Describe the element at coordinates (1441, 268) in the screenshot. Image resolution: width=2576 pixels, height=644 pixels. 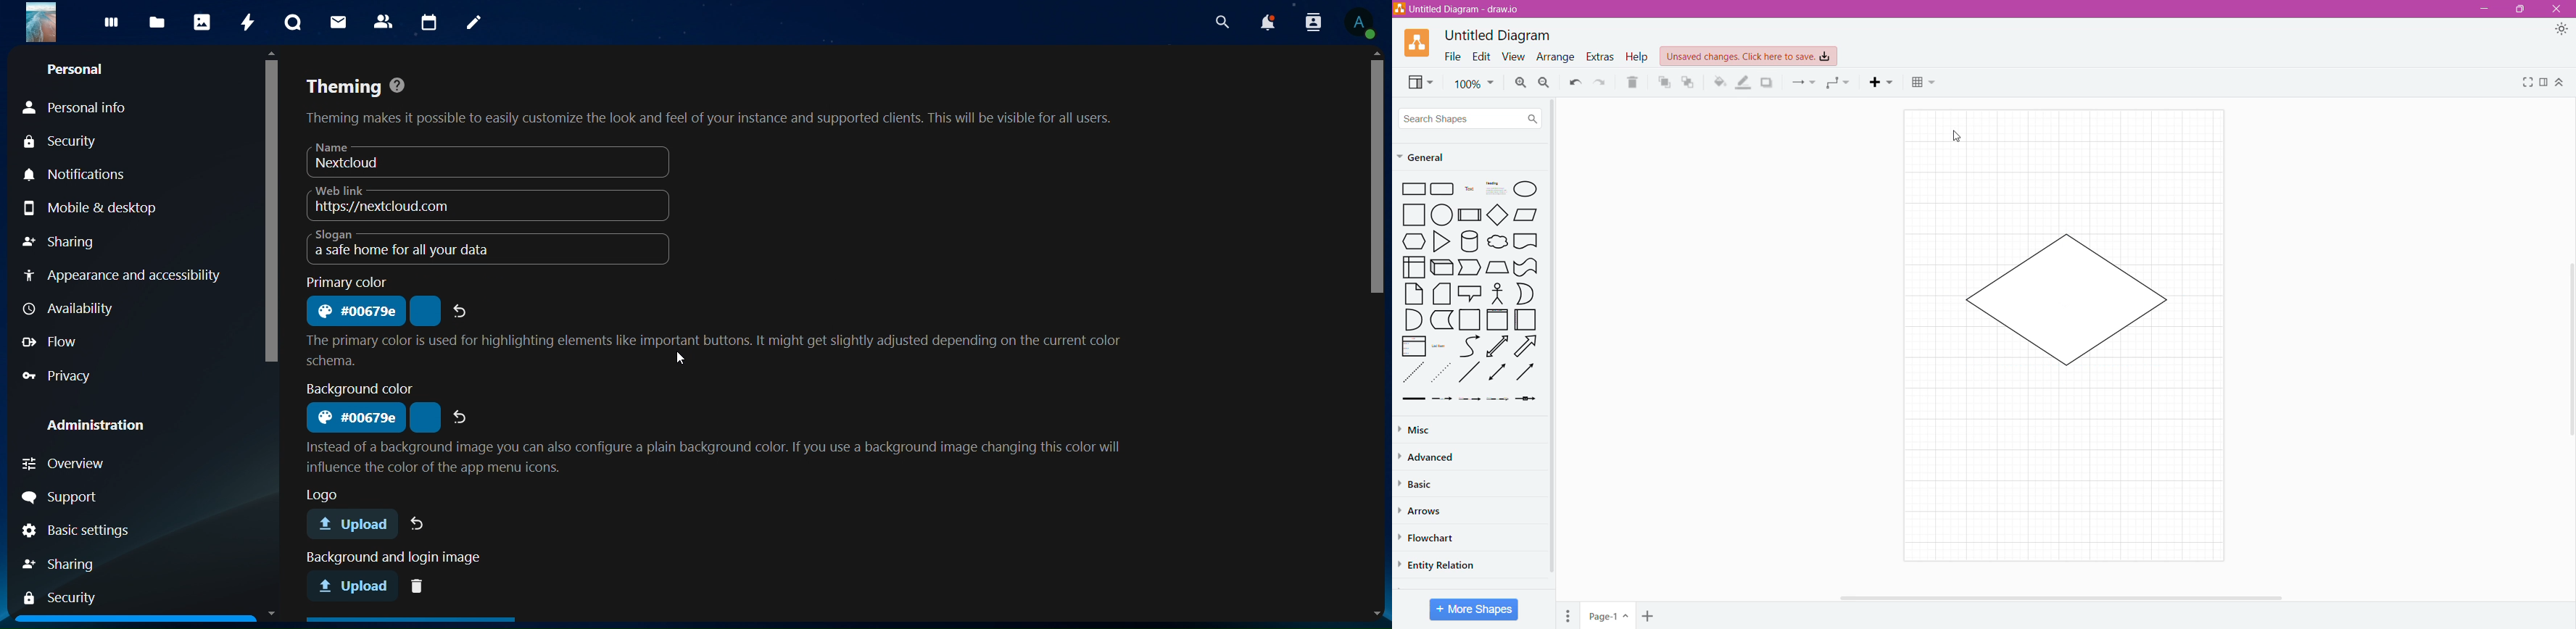
I see `Cube` at that location.